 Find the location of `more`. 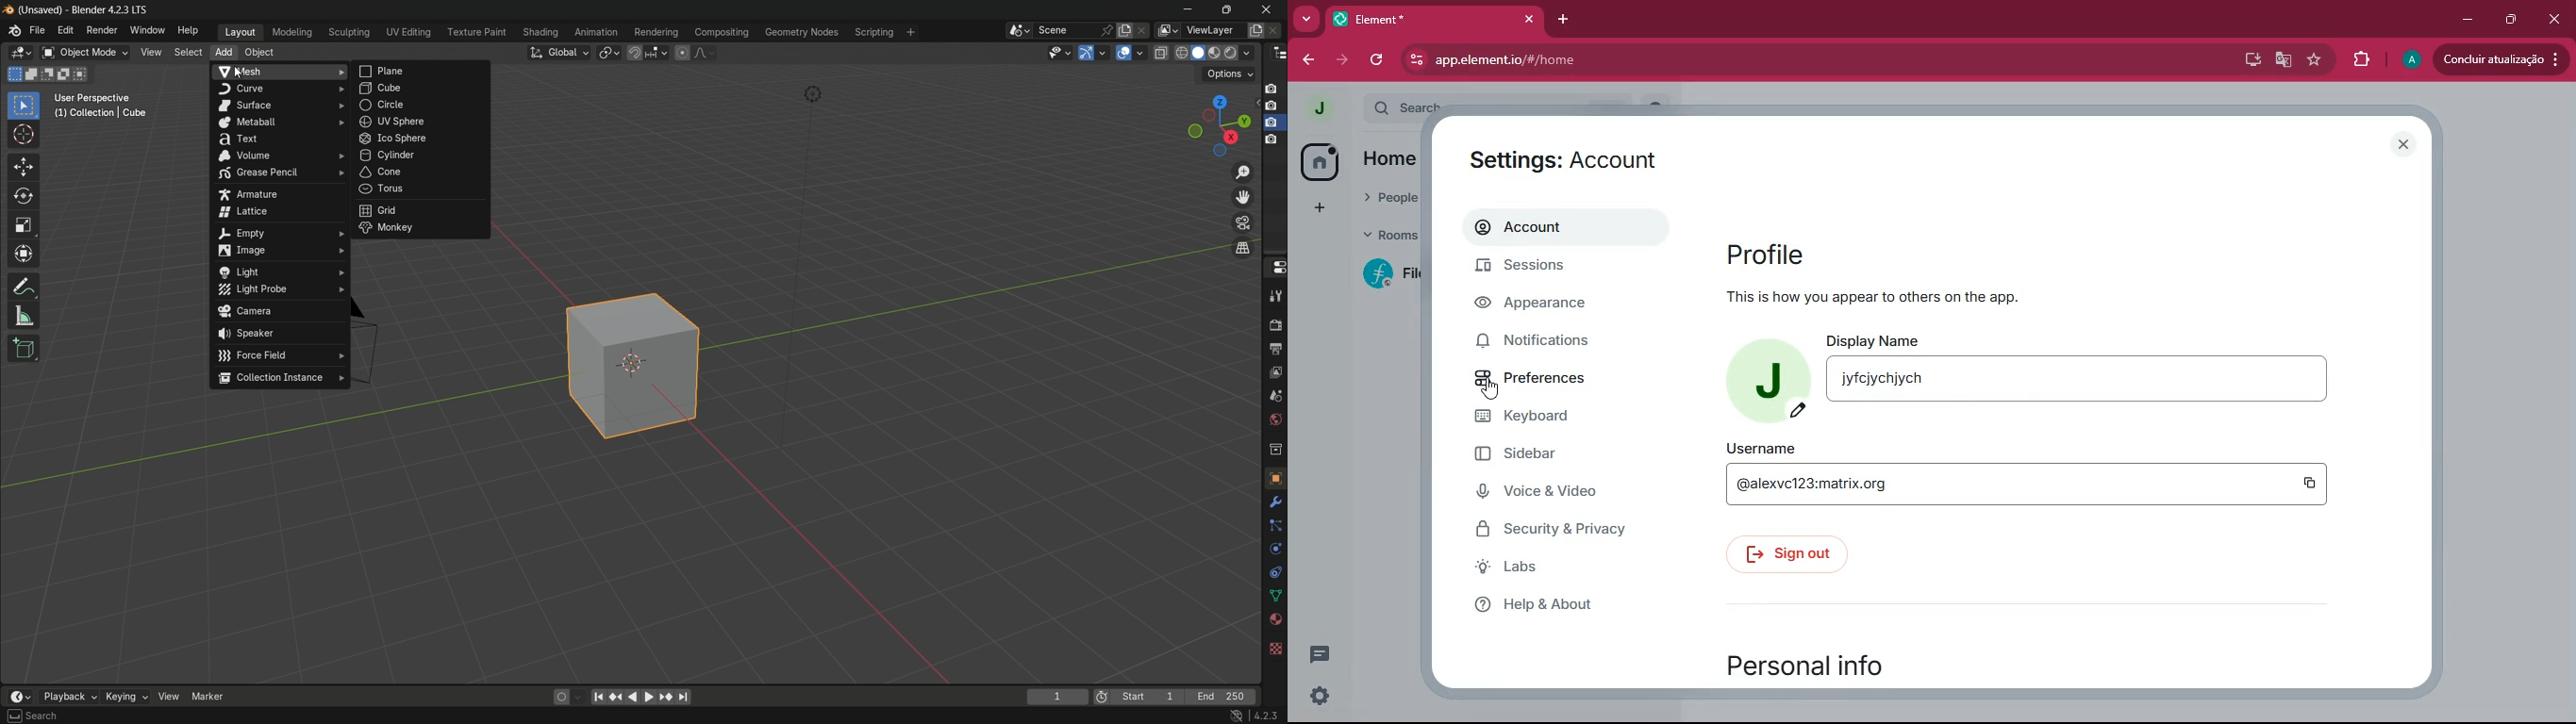

more is located at coordinates (1306, 20).